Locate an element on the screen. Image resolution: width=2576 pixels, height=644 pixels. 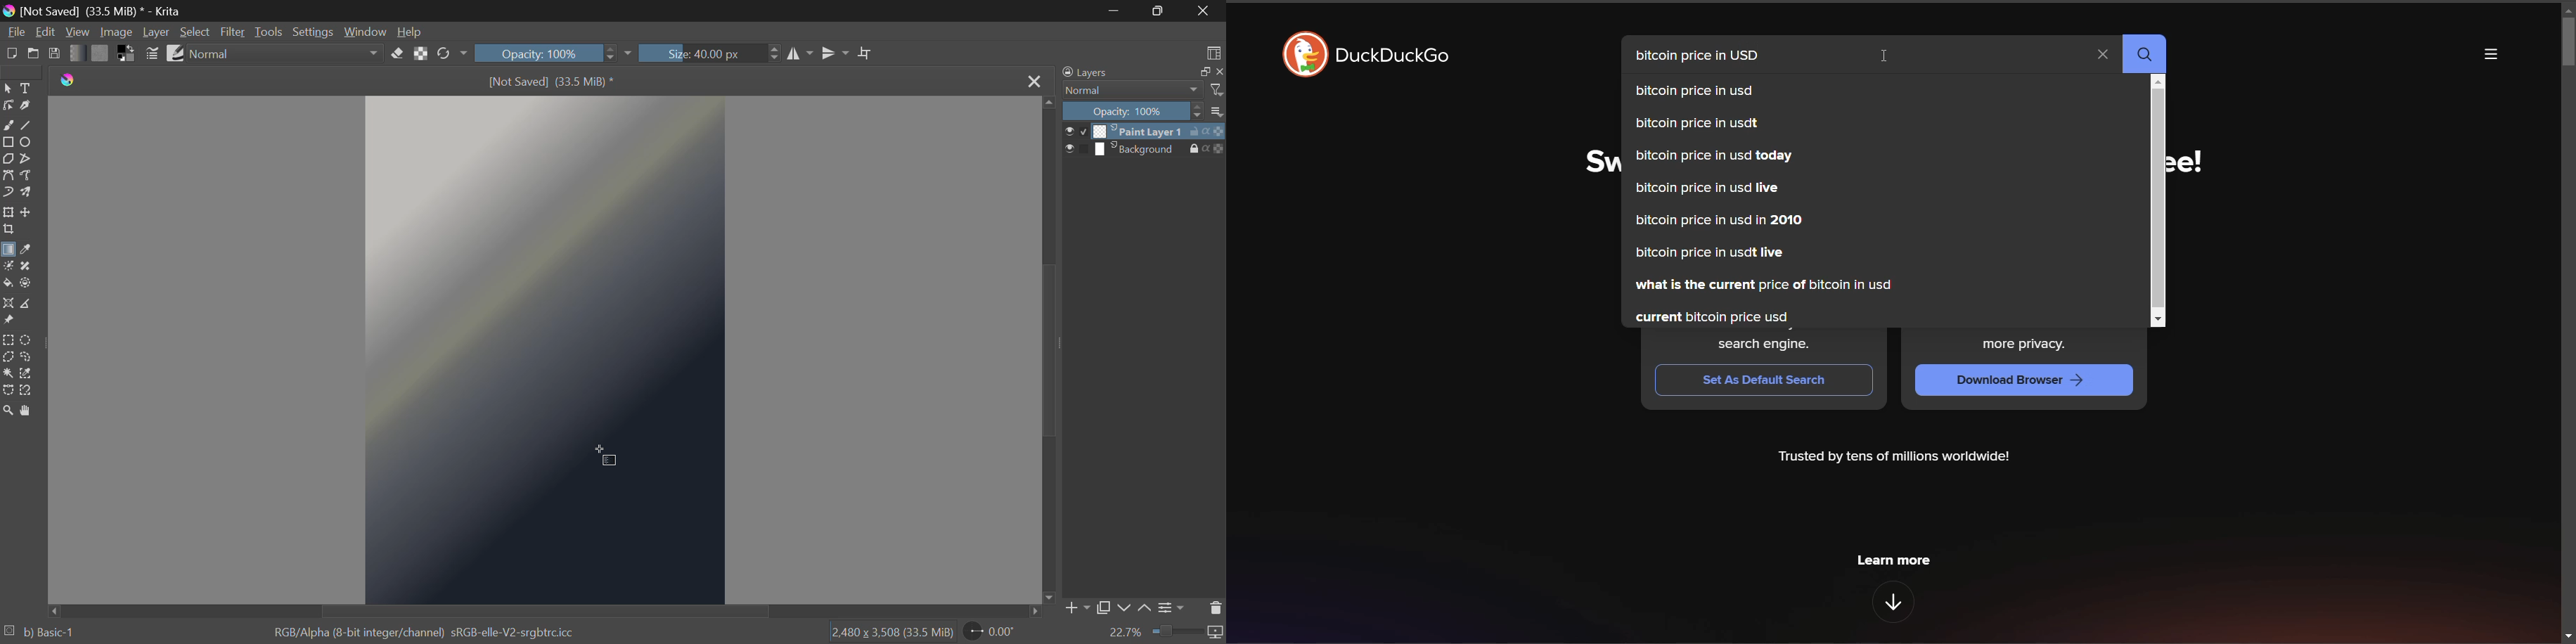
duckduckgo logo is located at coordinates (1295, 54).